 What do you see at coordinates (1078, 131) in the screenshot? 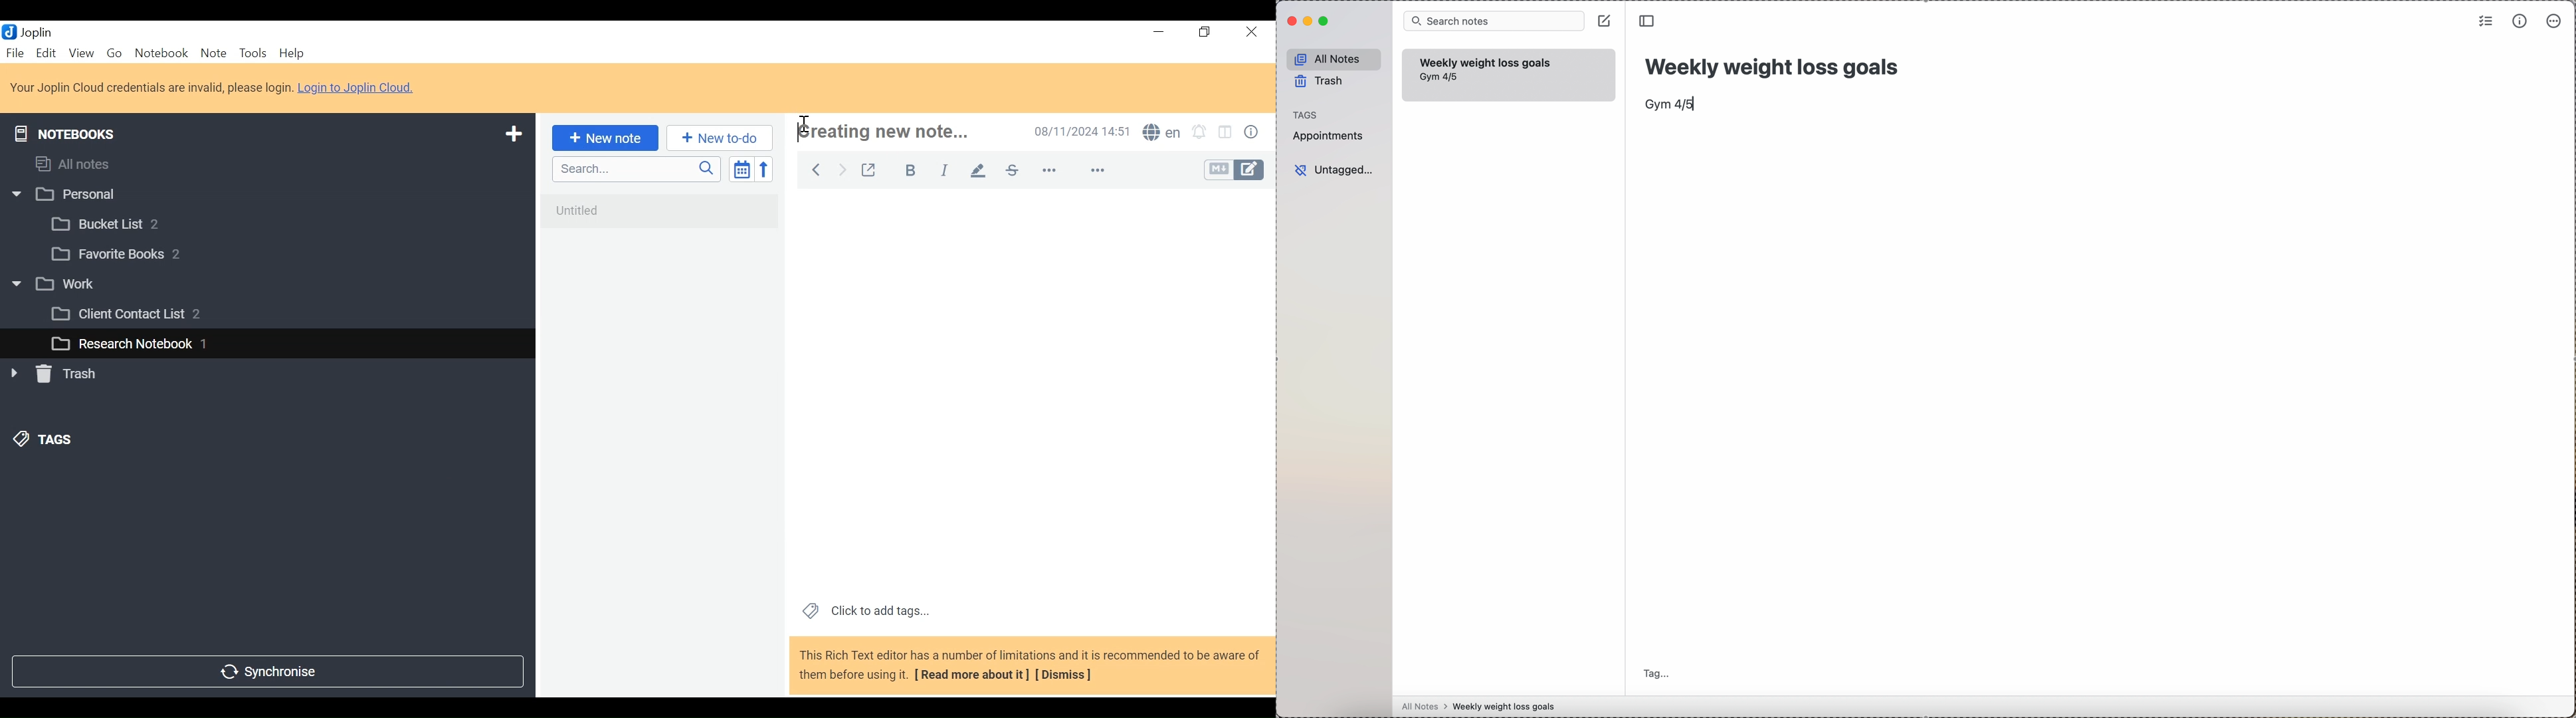
I see `Date and Time` at bounding box center [1078, 131].